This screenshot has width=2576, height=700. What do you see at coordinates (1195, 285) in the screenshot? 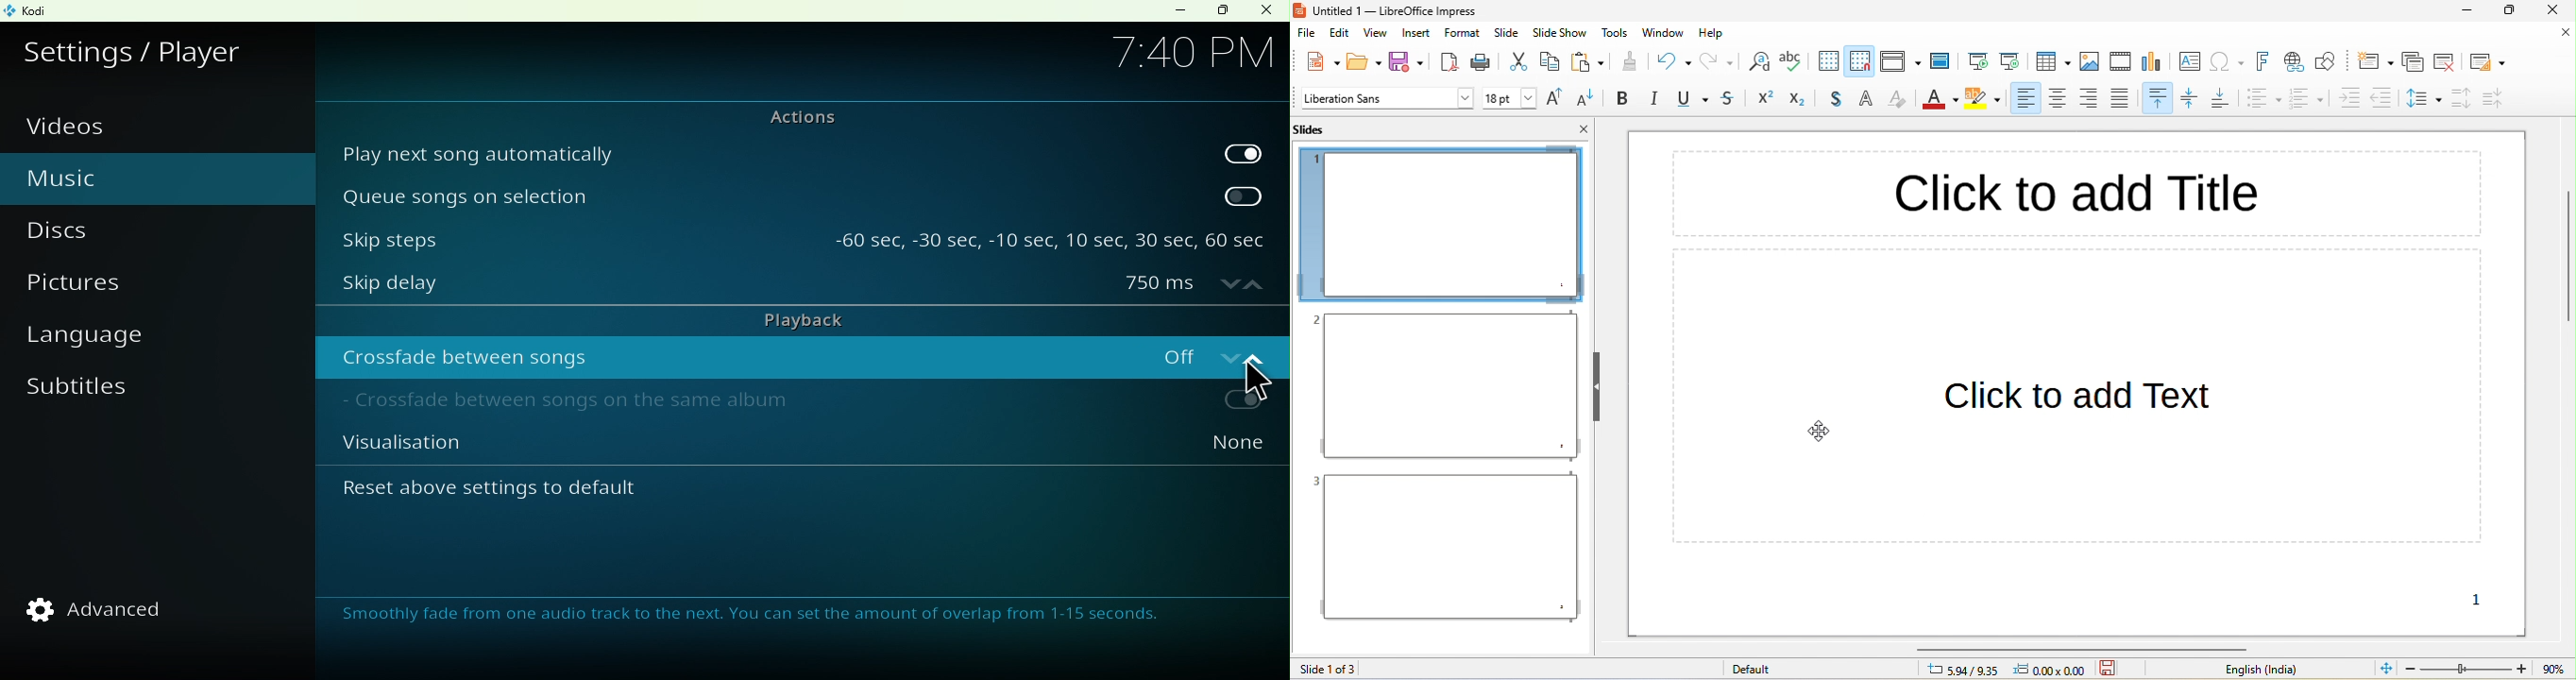
I see `750ms` at bounding box center [1195, 285].